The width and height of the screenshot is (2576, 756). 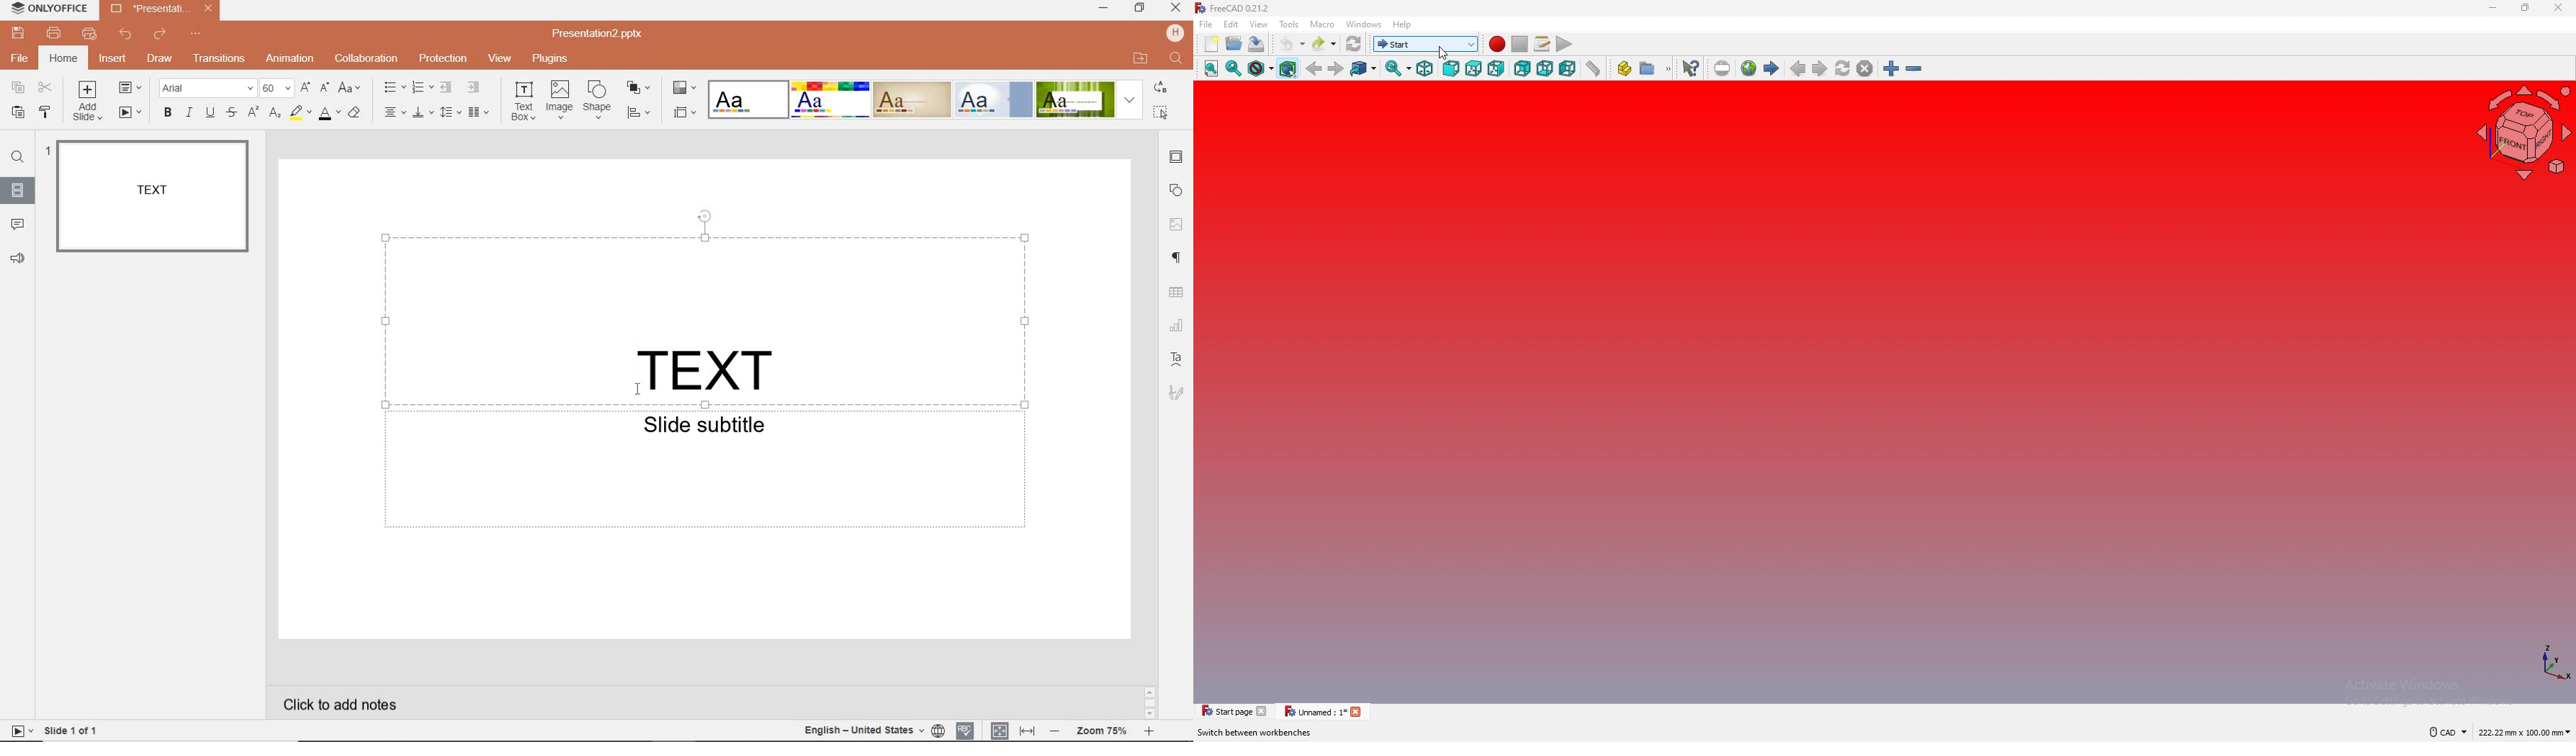 What do you see at coordinates (367, 58) in the screenshot?
I see `COLLABORATION` at bounding box center [367, 58].